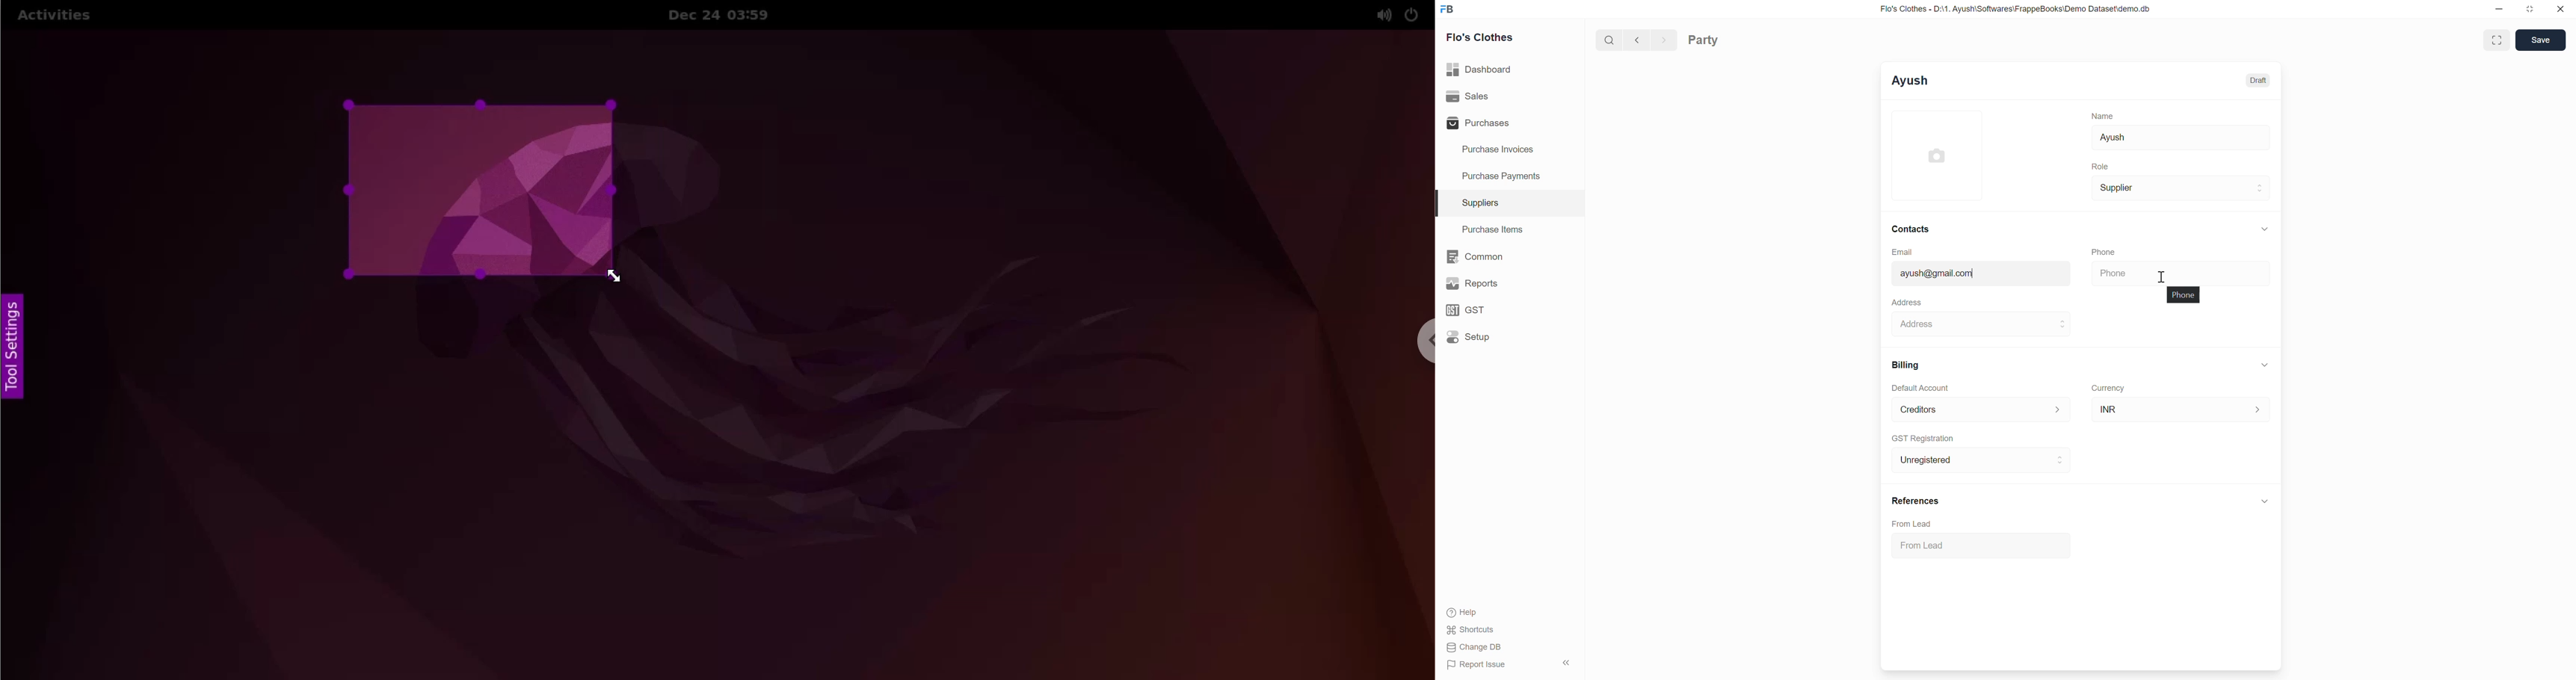 This screenshot has width=2576, height=700. What do you see at coordinates (2184, 295) in the screenshot?
I see `phone` at bounding box center [2184, 295].